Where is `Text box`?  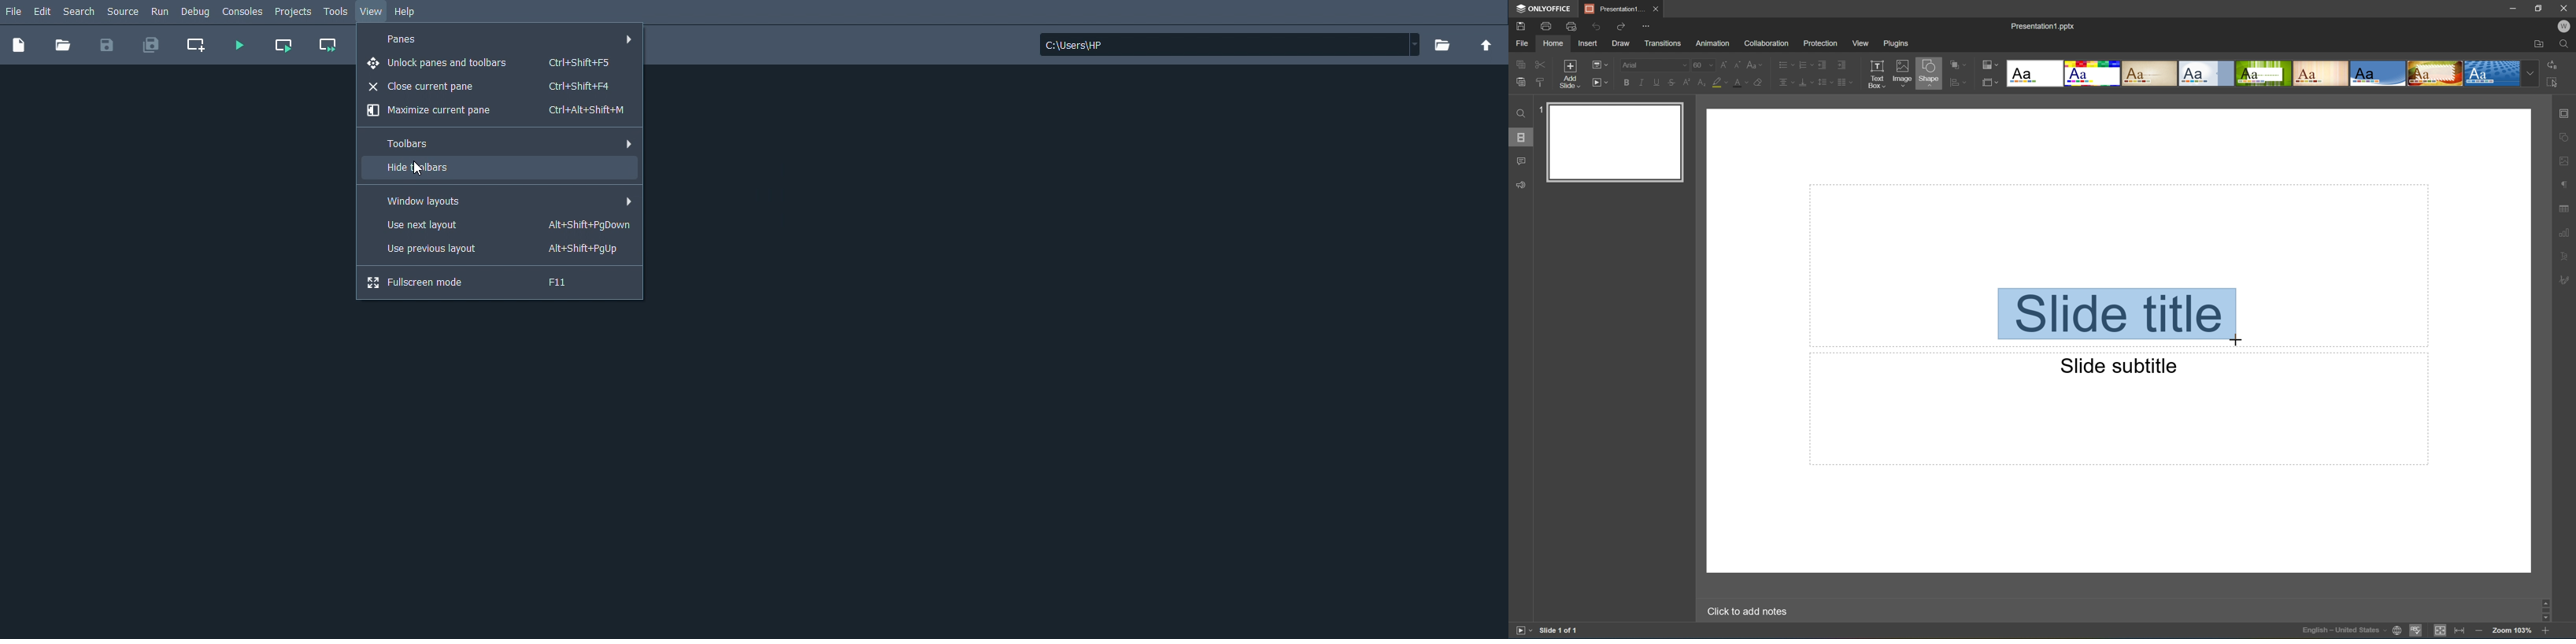 Text box is located at coordinates (1878, 74).